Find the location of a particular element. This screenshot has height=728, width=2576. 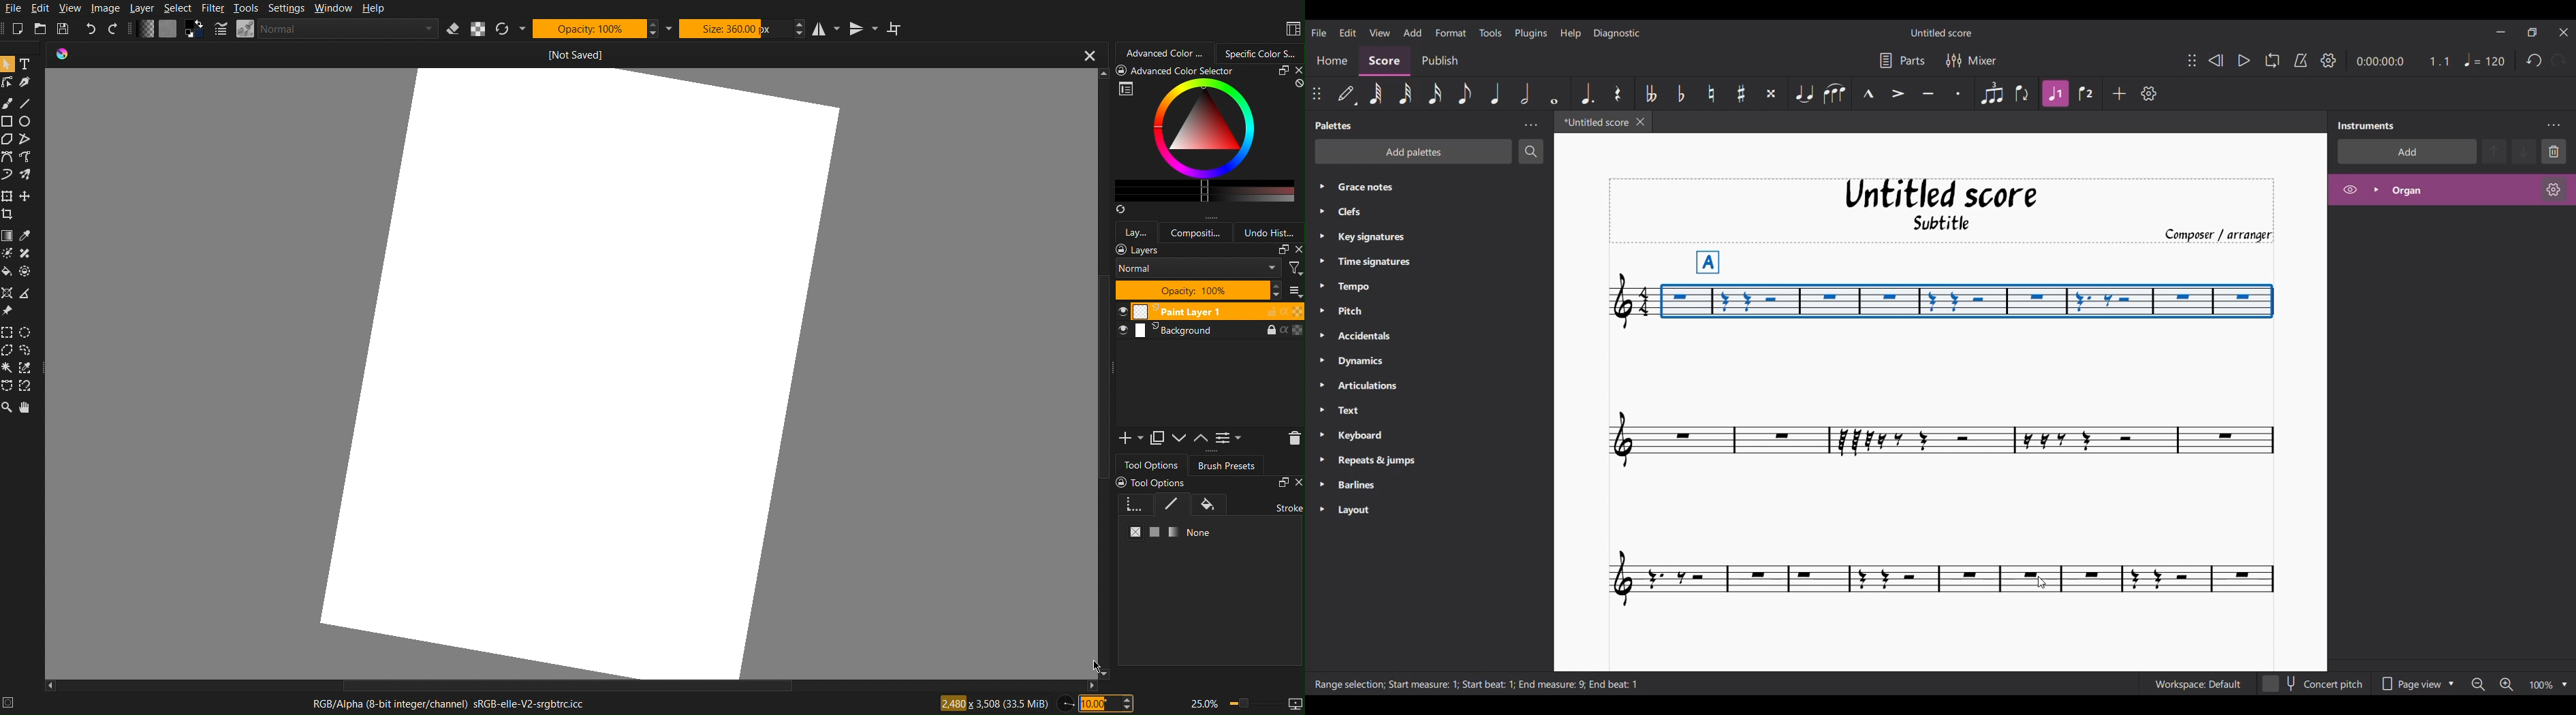

Similar Color Selection Tool is located at coordinates (25, 368).